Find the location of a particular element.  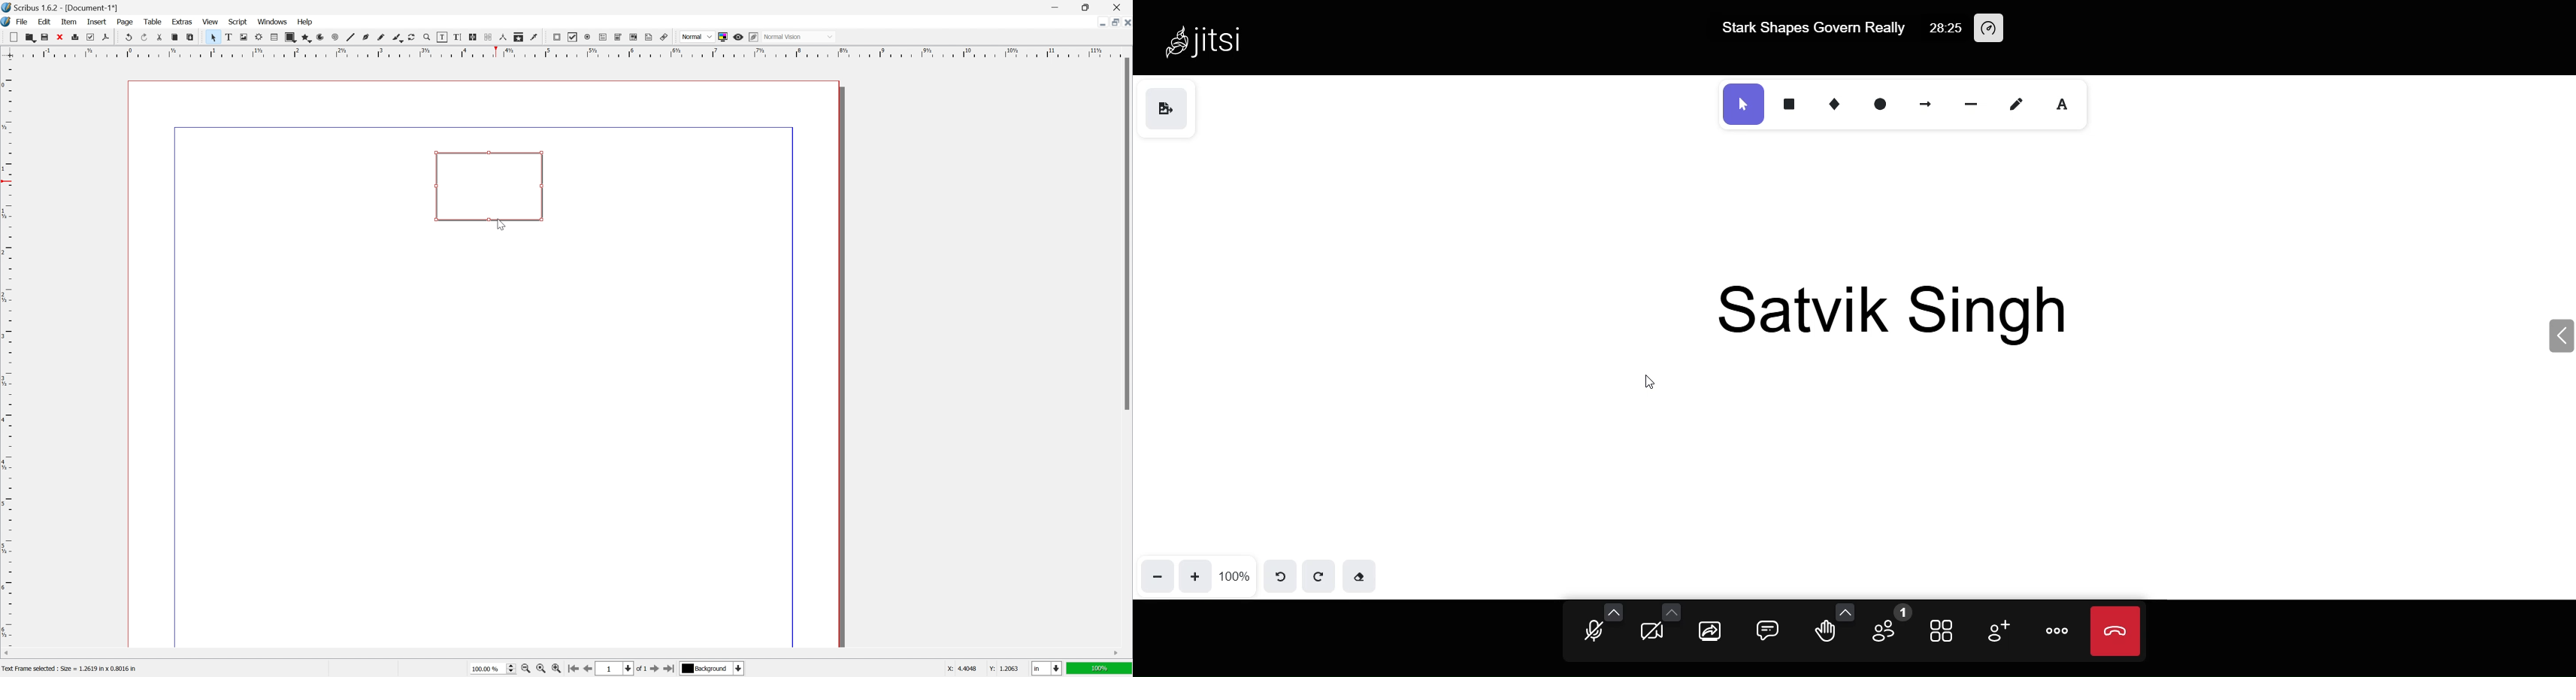

windows is located at coordinates (272, 21).